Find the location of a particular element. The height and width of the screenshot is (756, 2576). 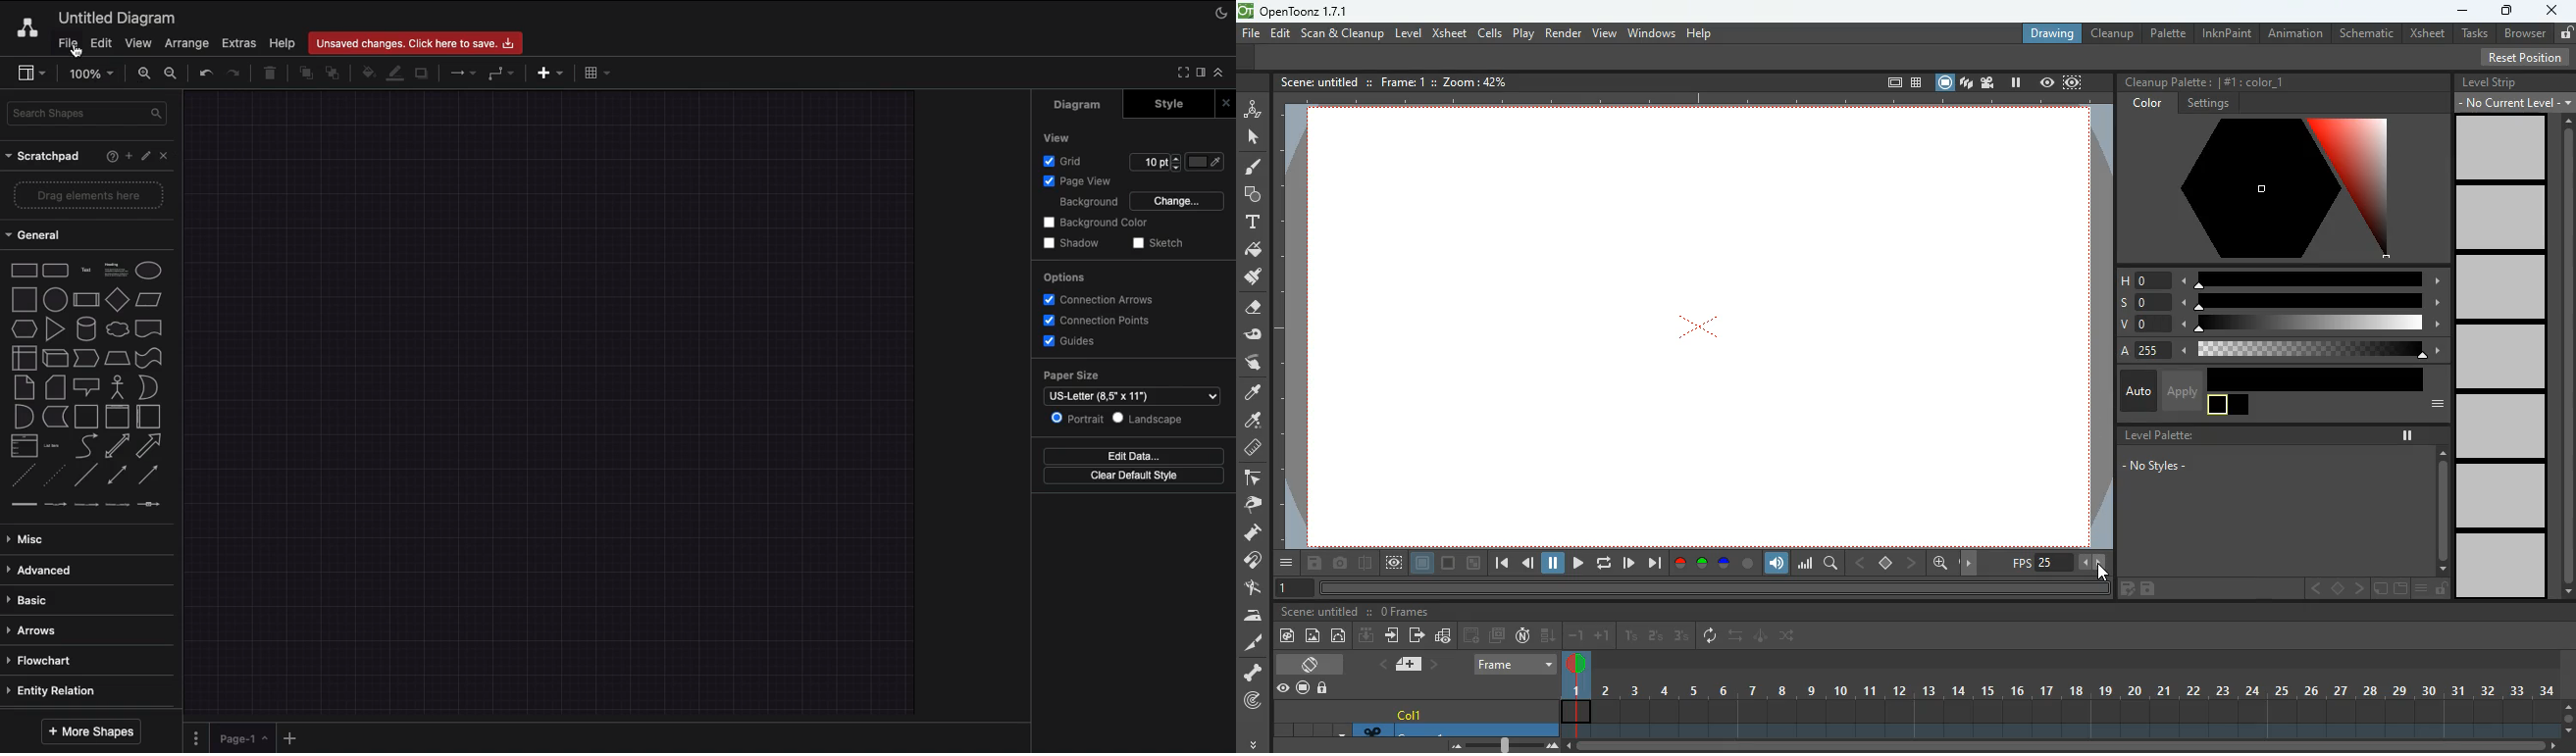

Background color is located at coordinates (1098, 223).